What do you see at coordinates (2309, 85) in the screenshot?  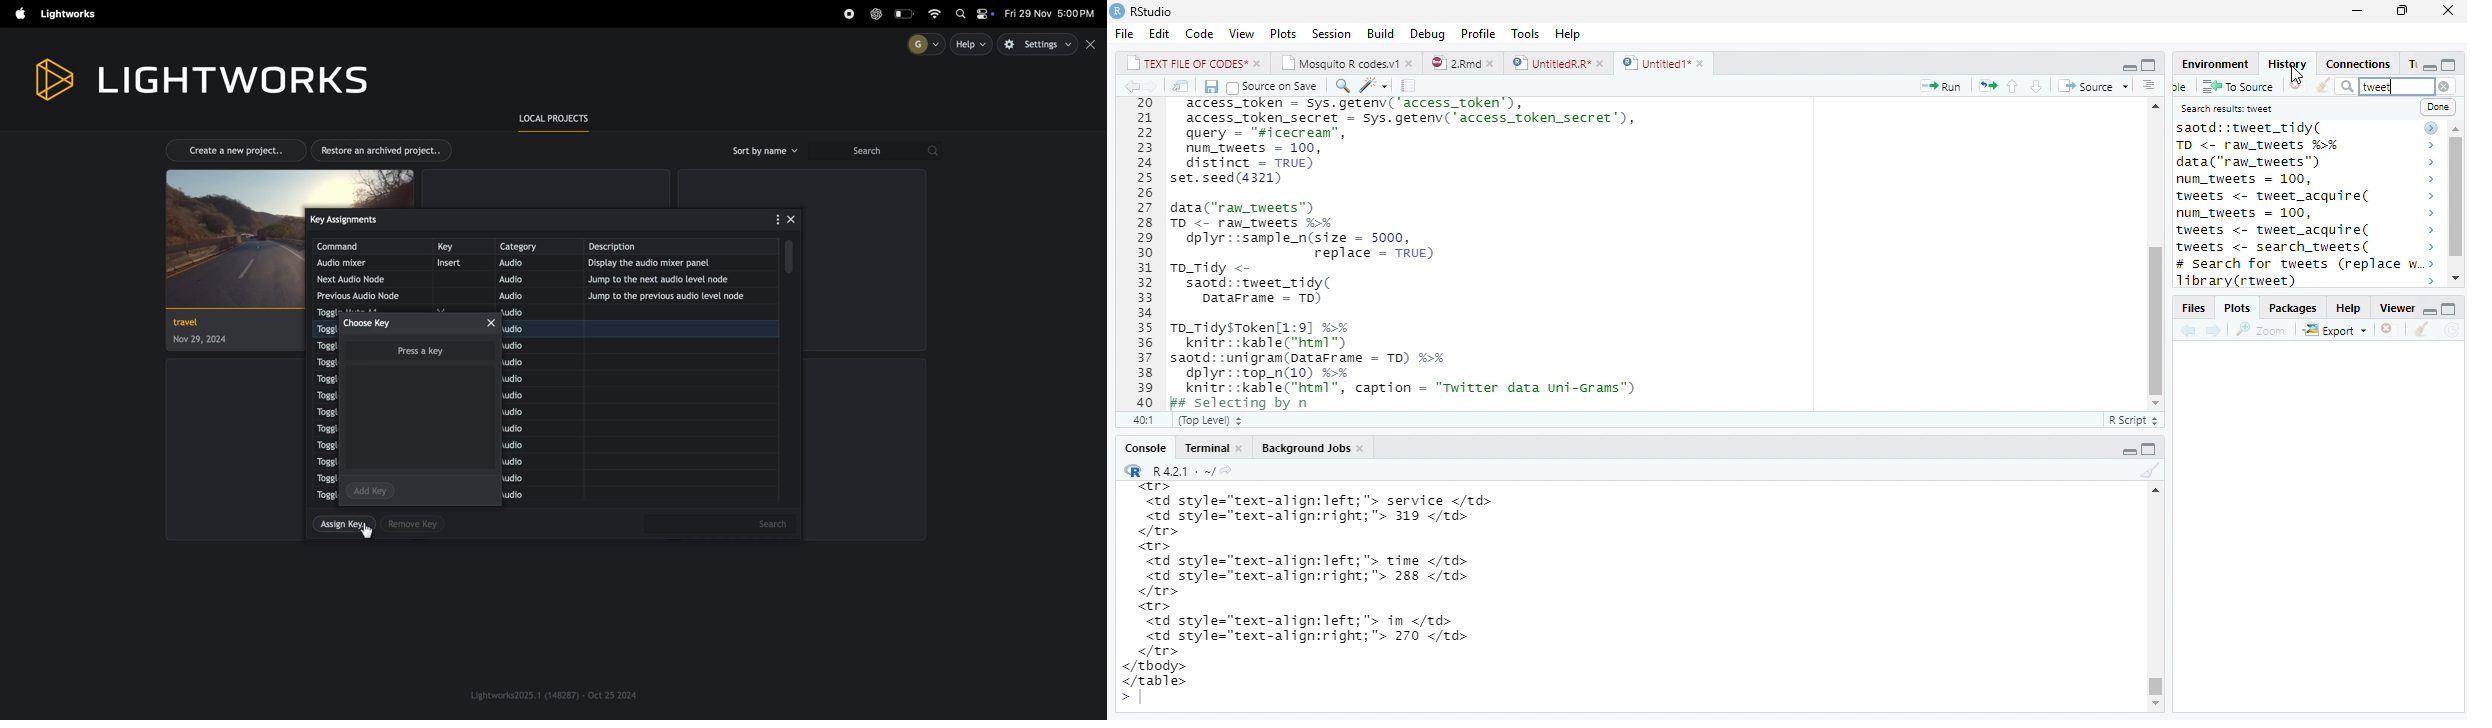 I see `Clear window` at bounding box center [2309, 85].